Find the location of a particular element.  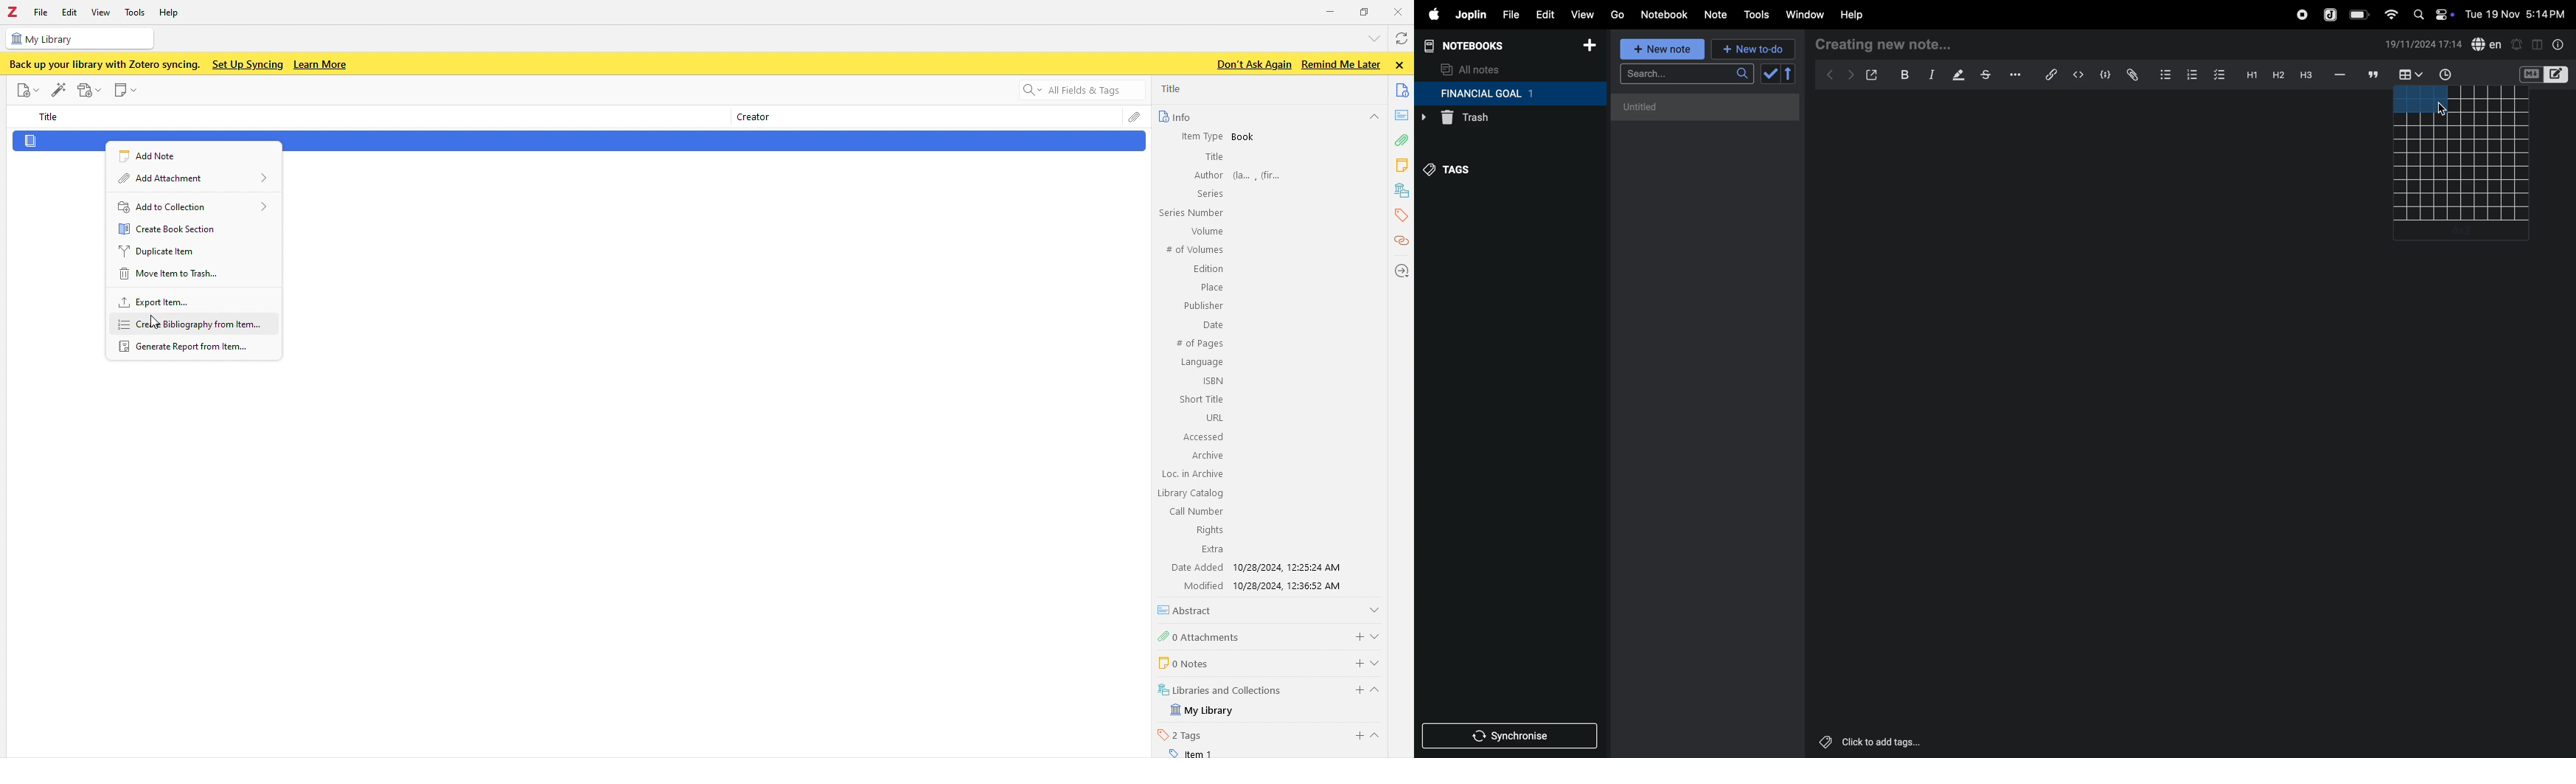

Info is located at coordinates (1174, 117).